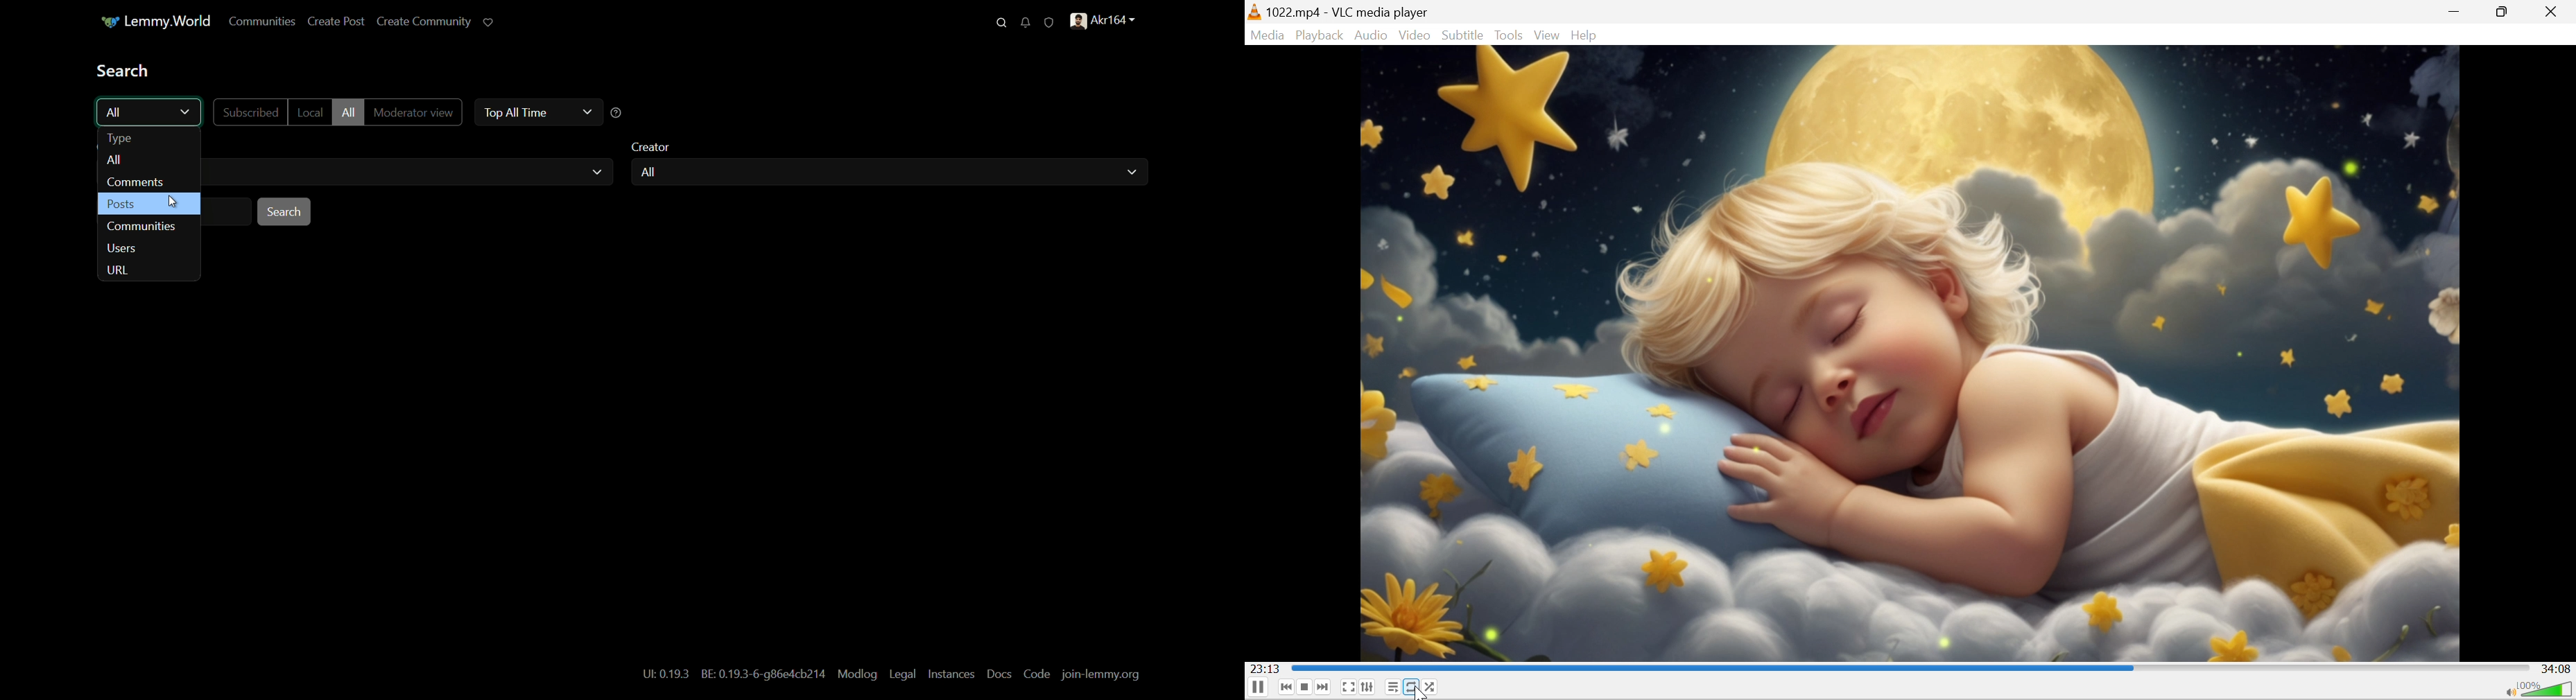  I want to click on all, so click(115, 112).